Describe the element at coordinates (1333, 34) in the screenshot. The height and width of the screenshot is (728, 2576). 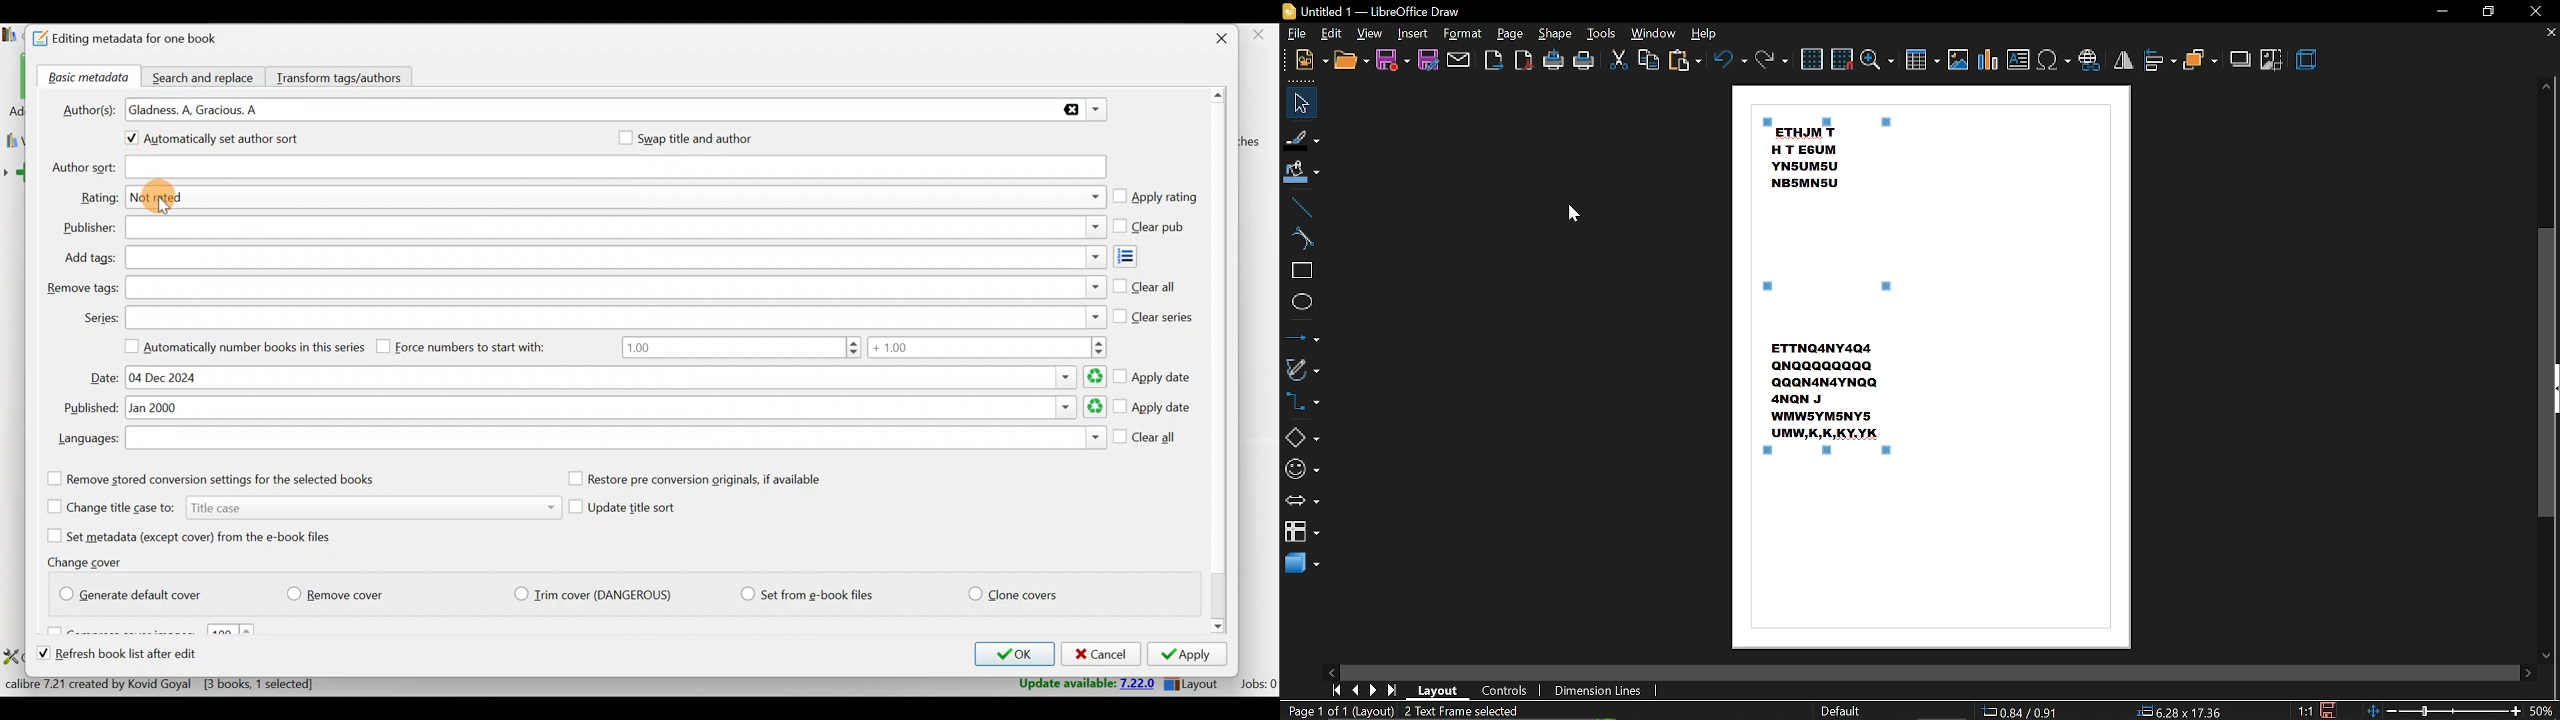
I see `edit` at that location.